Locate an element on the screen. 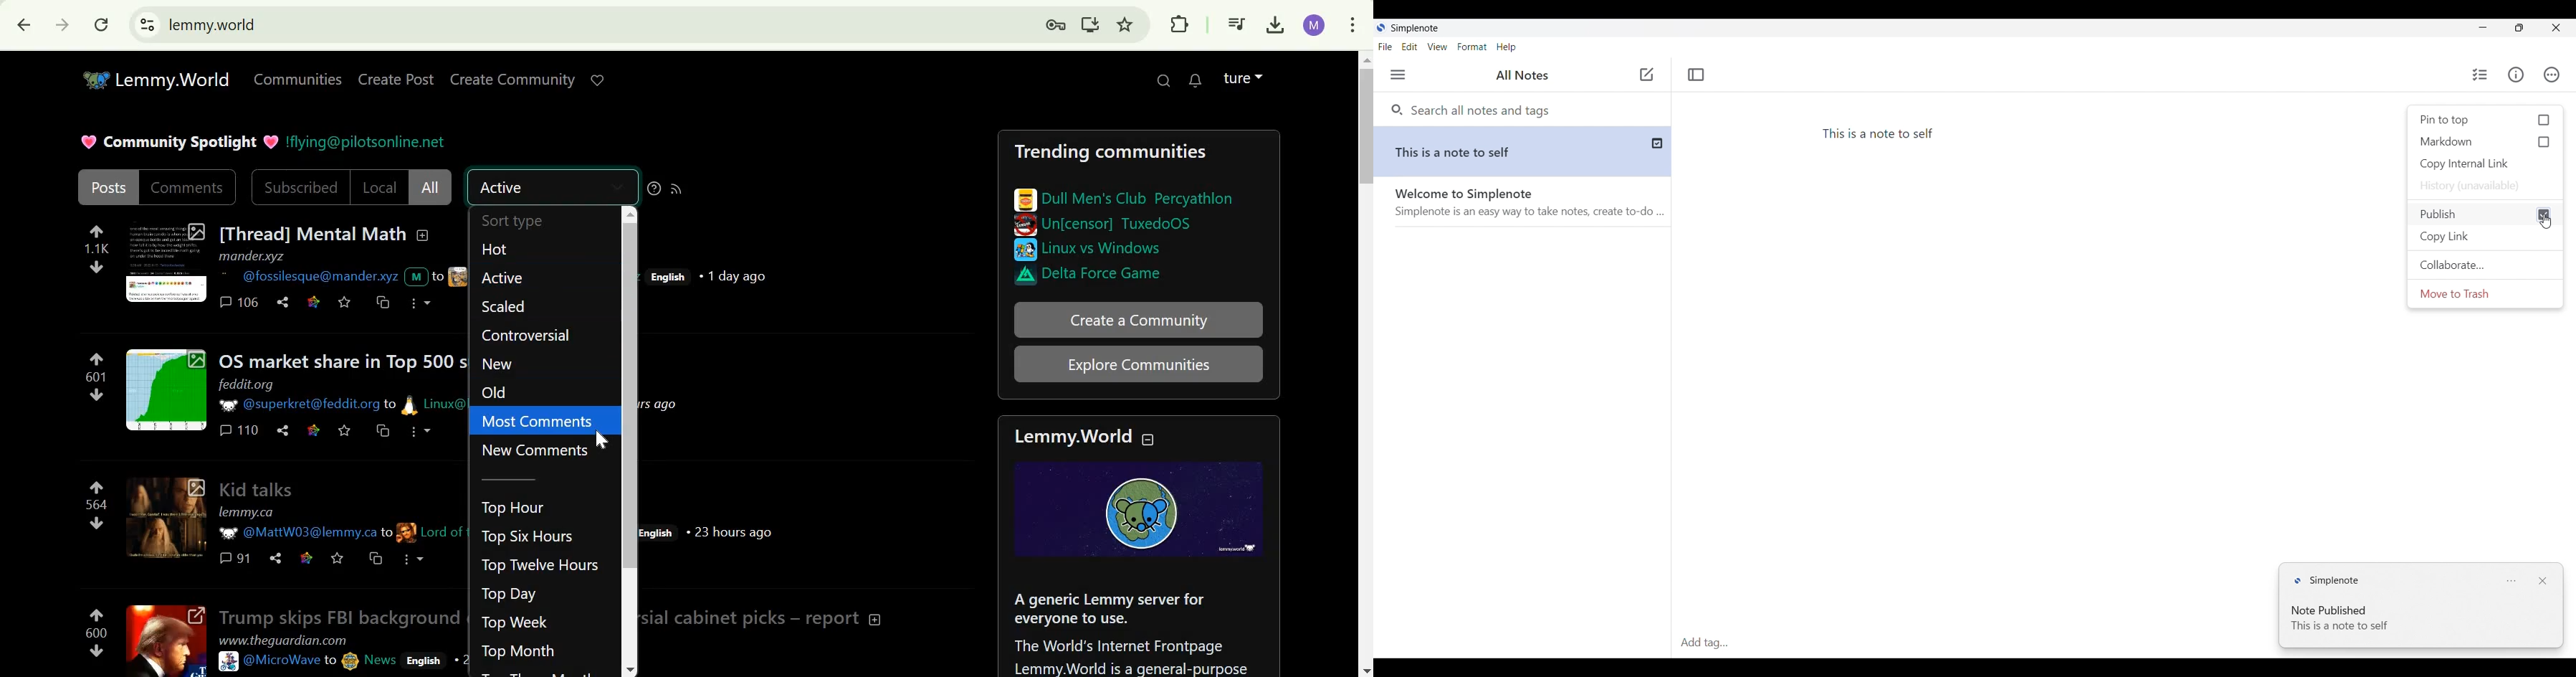 The width and height of the screenshot is (2576, 700). New is located at coordinates (501, 365).